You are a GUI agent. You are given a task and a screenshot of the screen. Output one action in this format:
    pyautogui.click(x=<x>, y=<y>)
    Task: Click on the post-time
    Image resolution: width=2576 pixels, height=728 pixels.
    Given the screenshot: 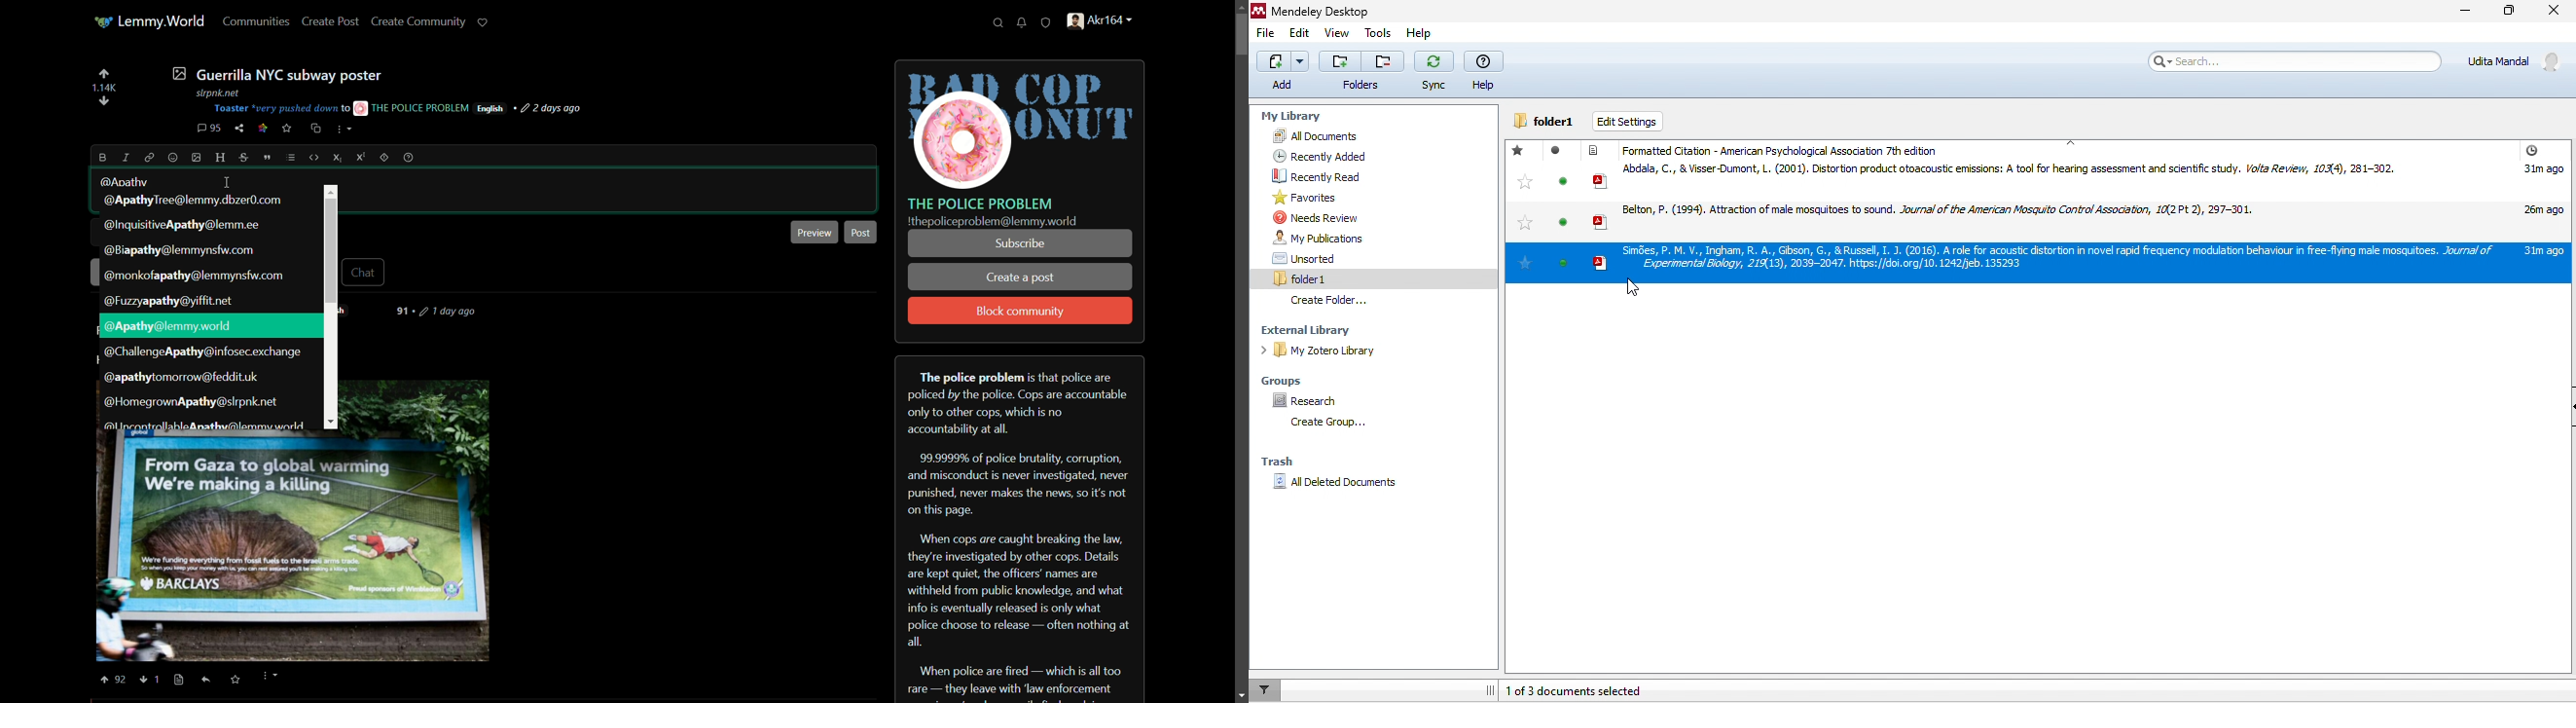 What is the action you would take?
    pyautogui.click(x=553, y=109)
    